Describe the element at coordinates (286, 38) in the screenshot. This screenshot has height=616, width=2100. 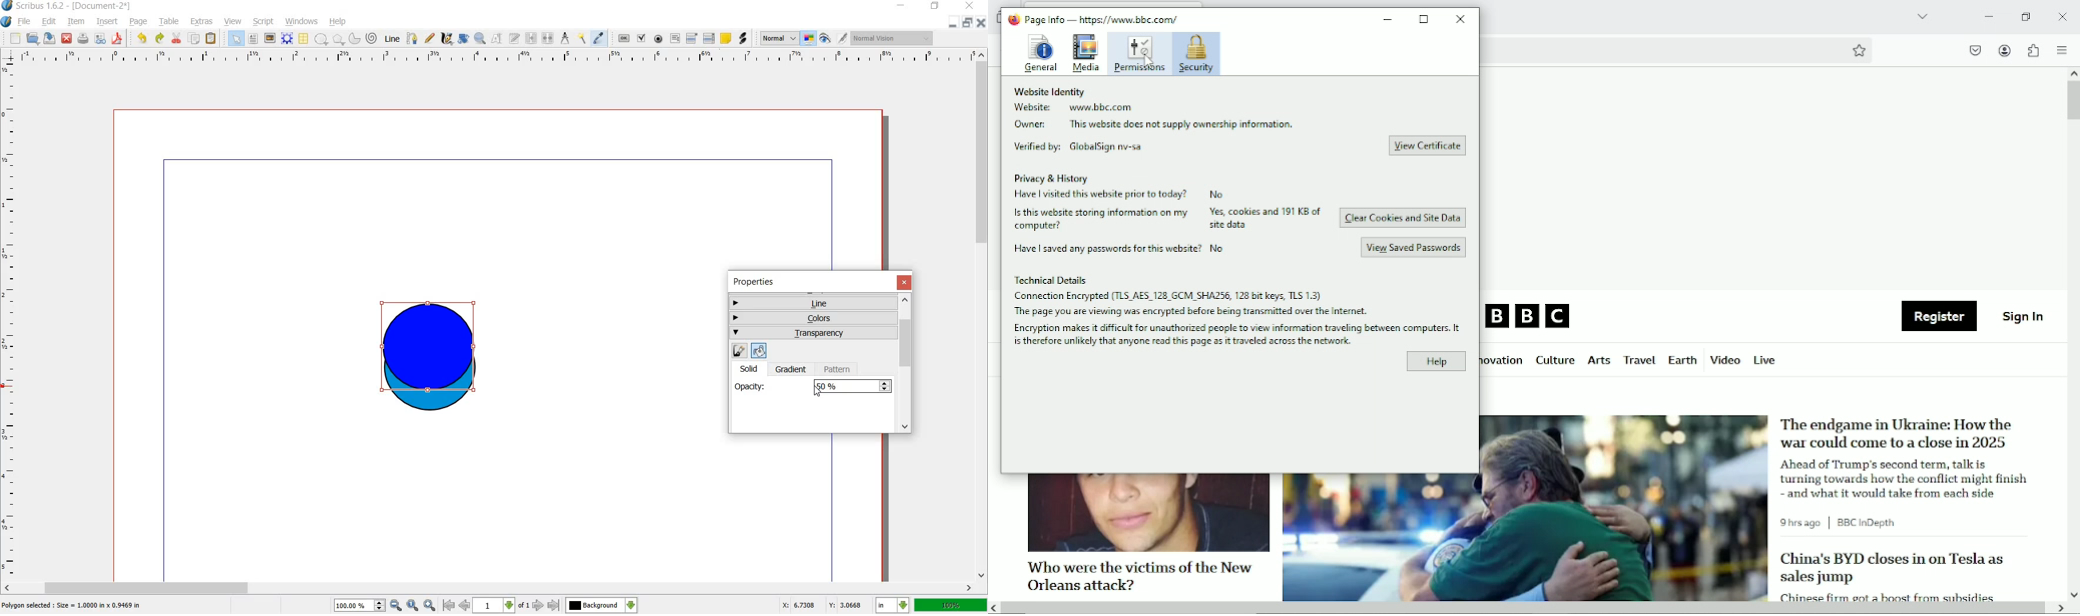
I see `render frame` at that location.